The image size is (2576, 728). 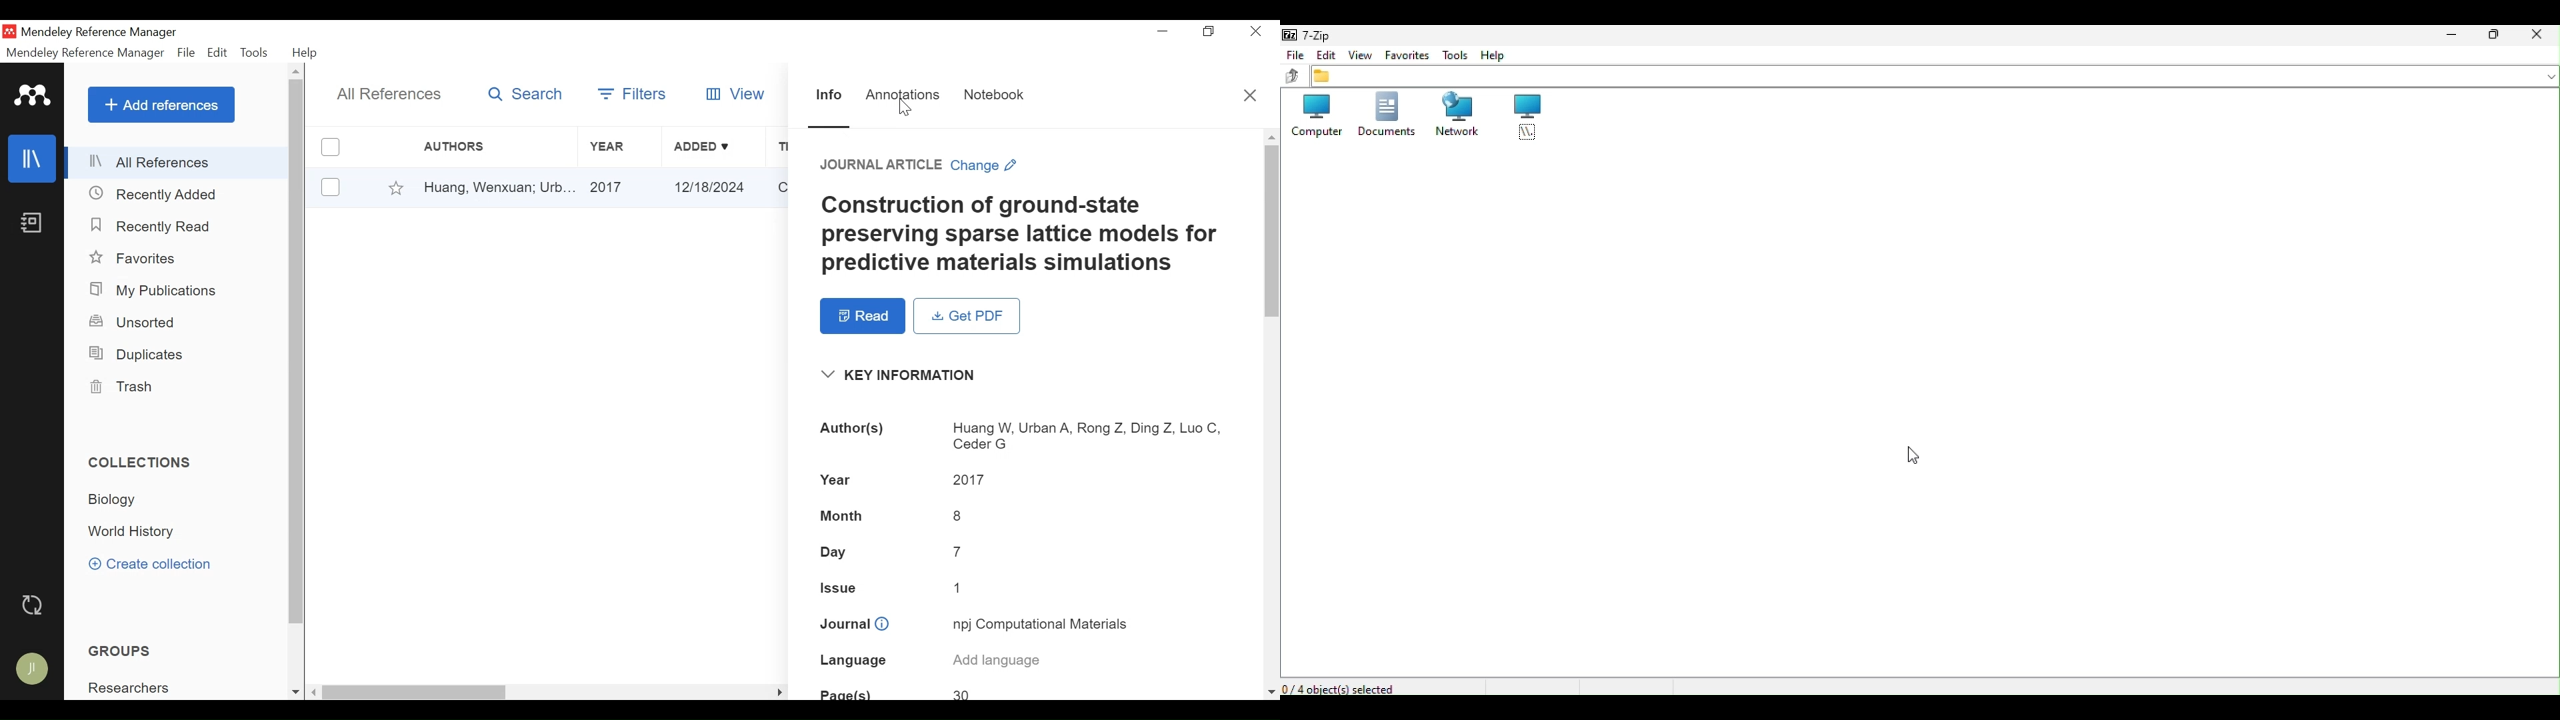 I want to click on root, so click(x=1536, y=120).